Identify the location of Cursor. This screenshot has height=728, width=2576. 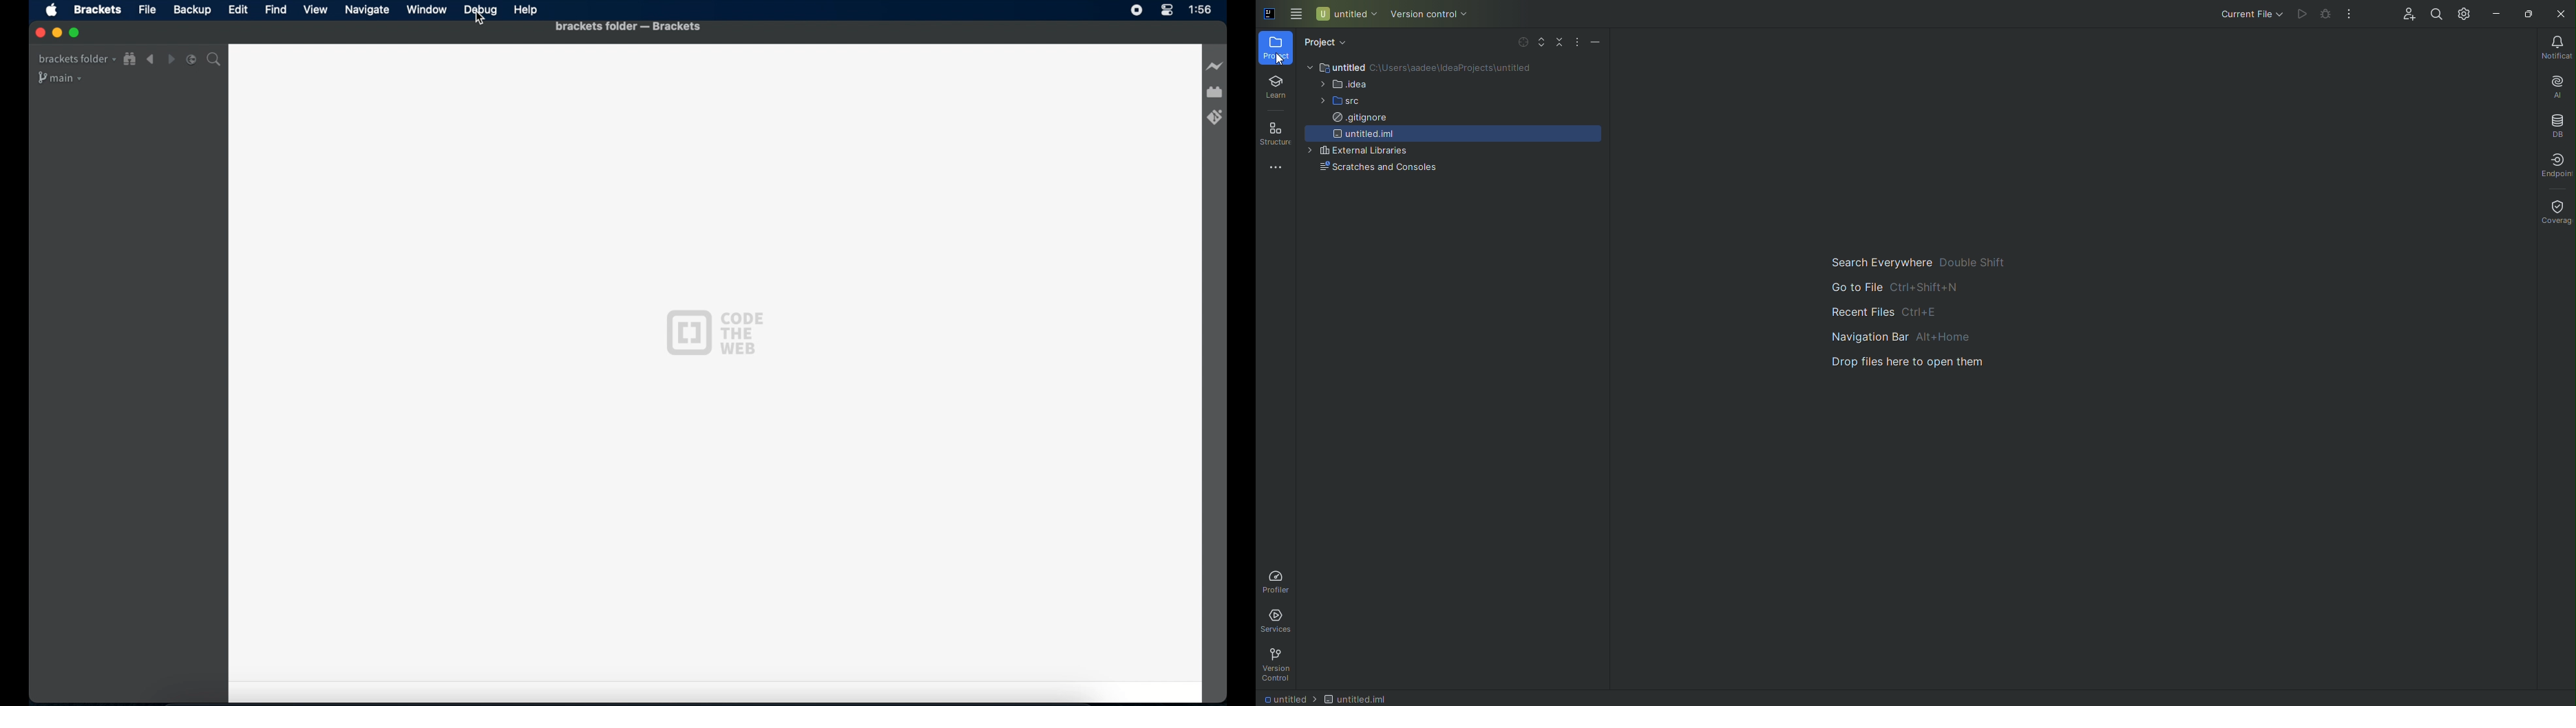
(481, 20).